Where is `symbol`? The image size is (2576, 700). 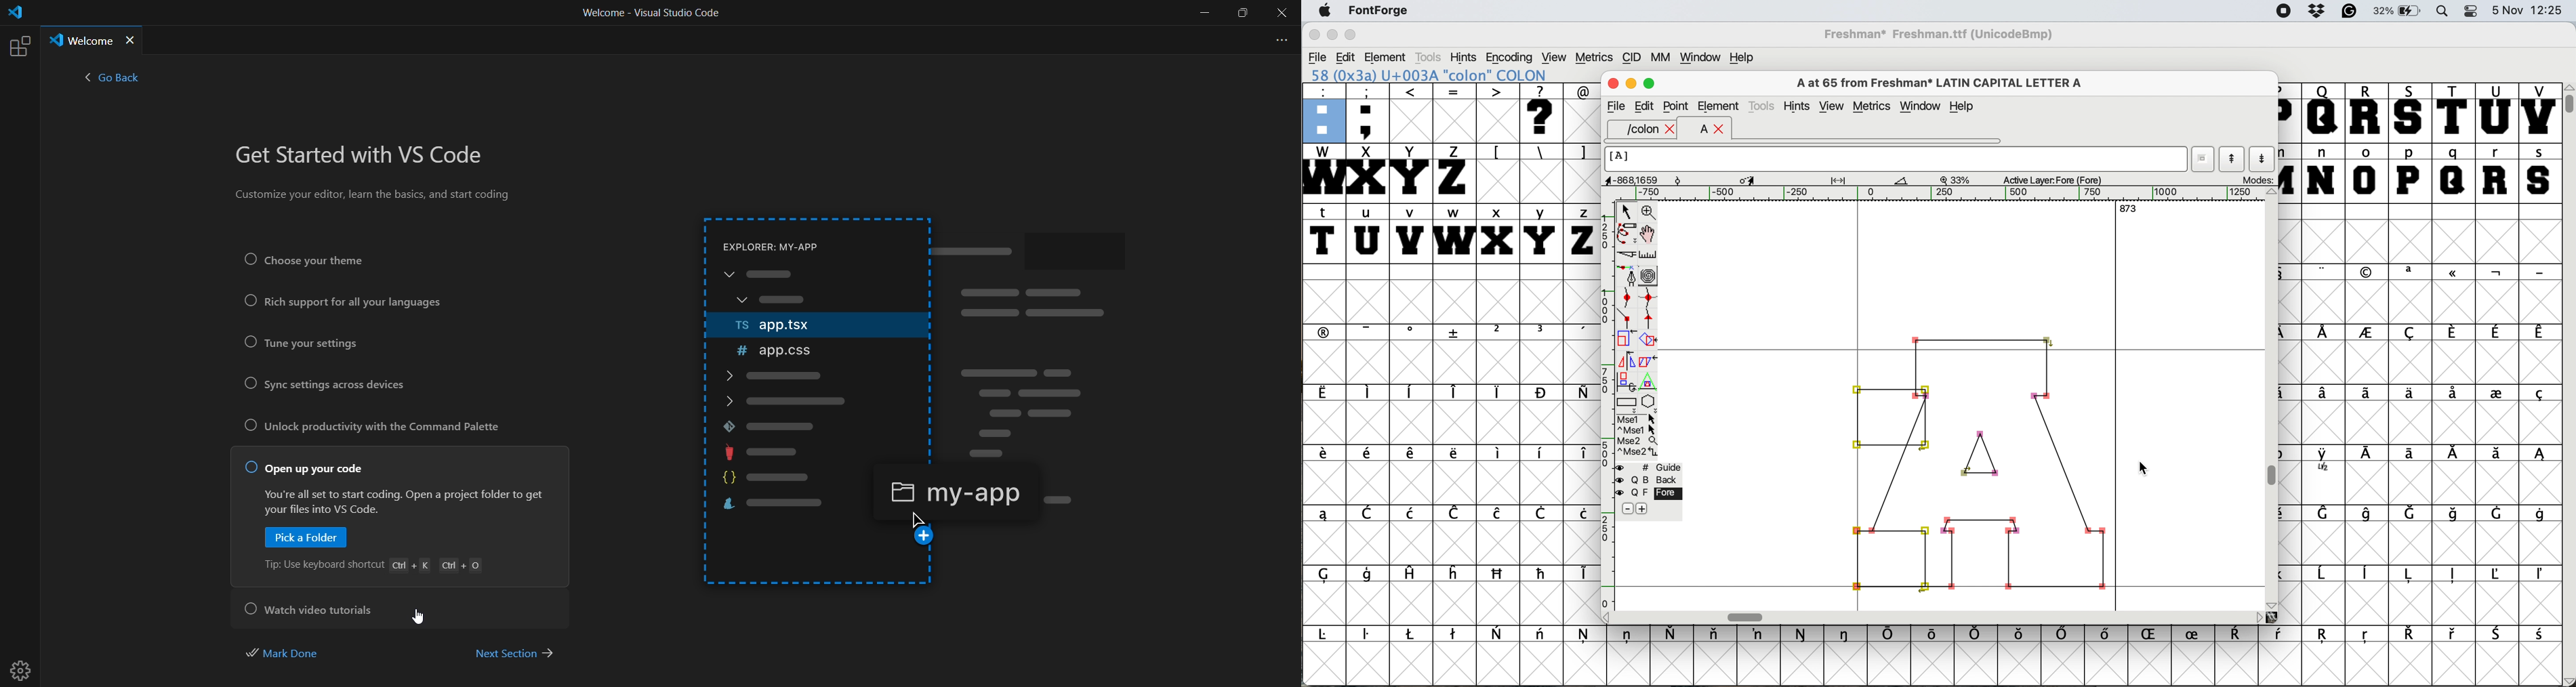
symbol is located at coordinates (1580, 574).